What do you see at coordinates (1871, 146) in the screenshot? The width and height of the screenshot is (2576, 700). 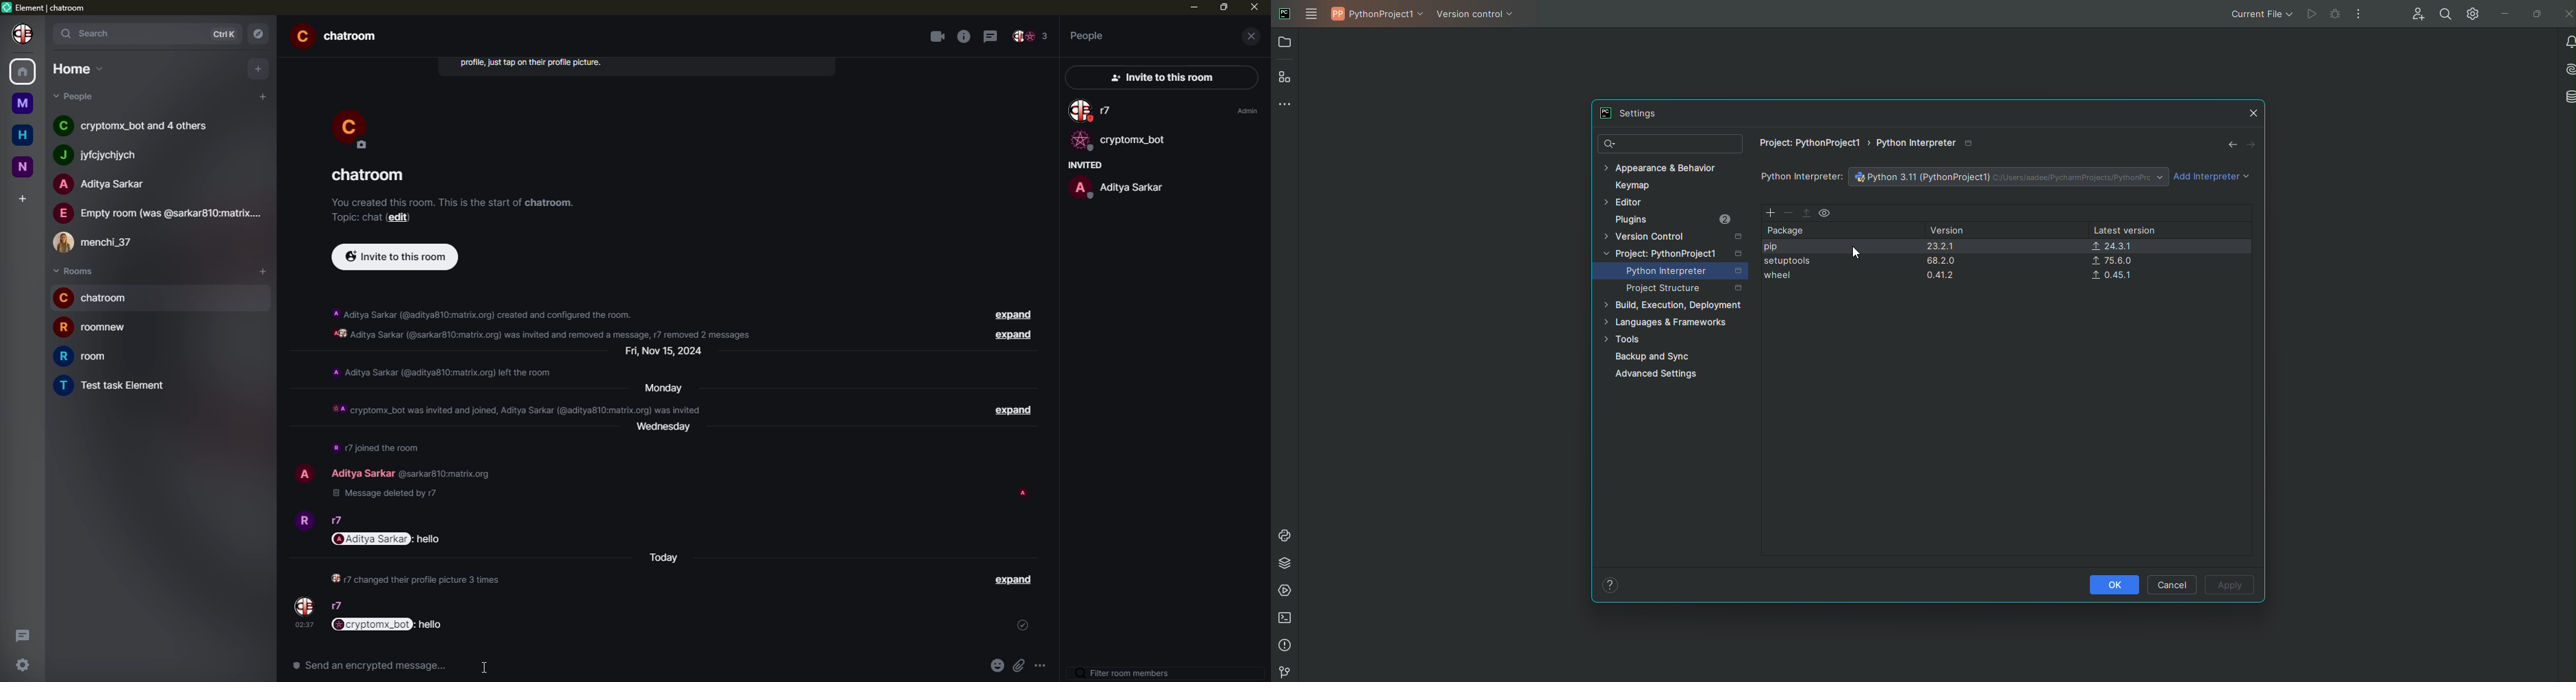 I see `File path` at bounding box center [1871, 146].